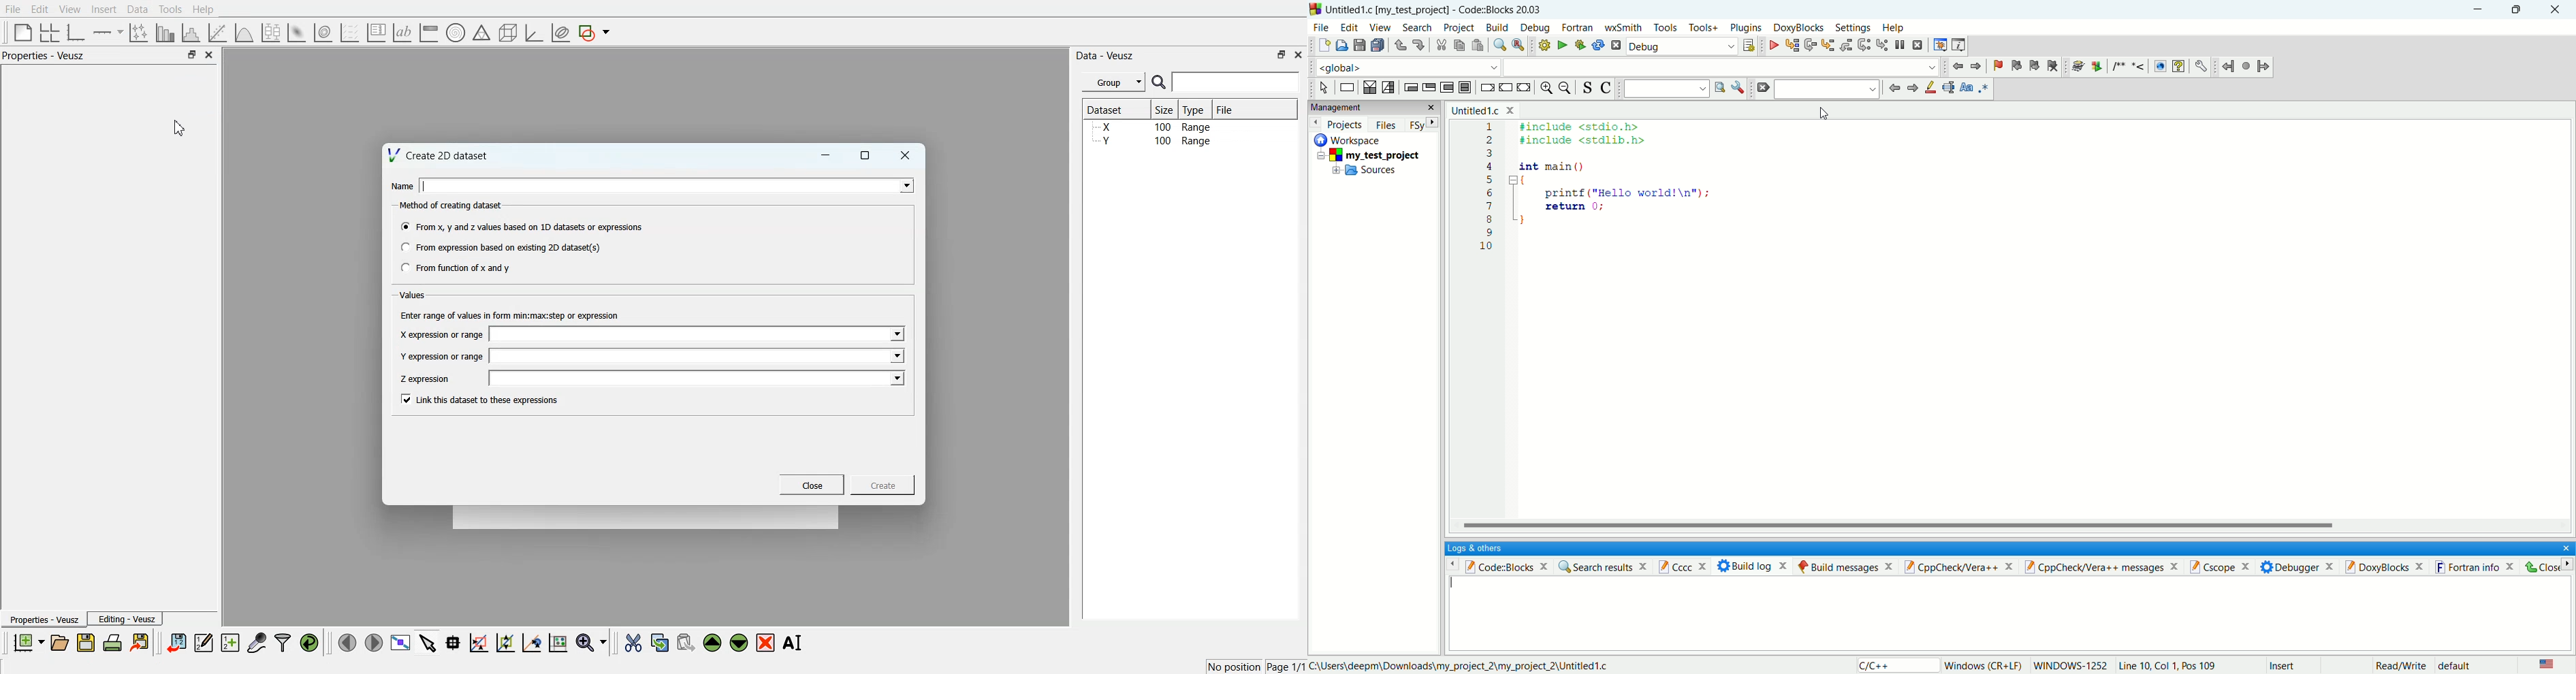  I want to click on Plot bar chart, so click(165, 33).